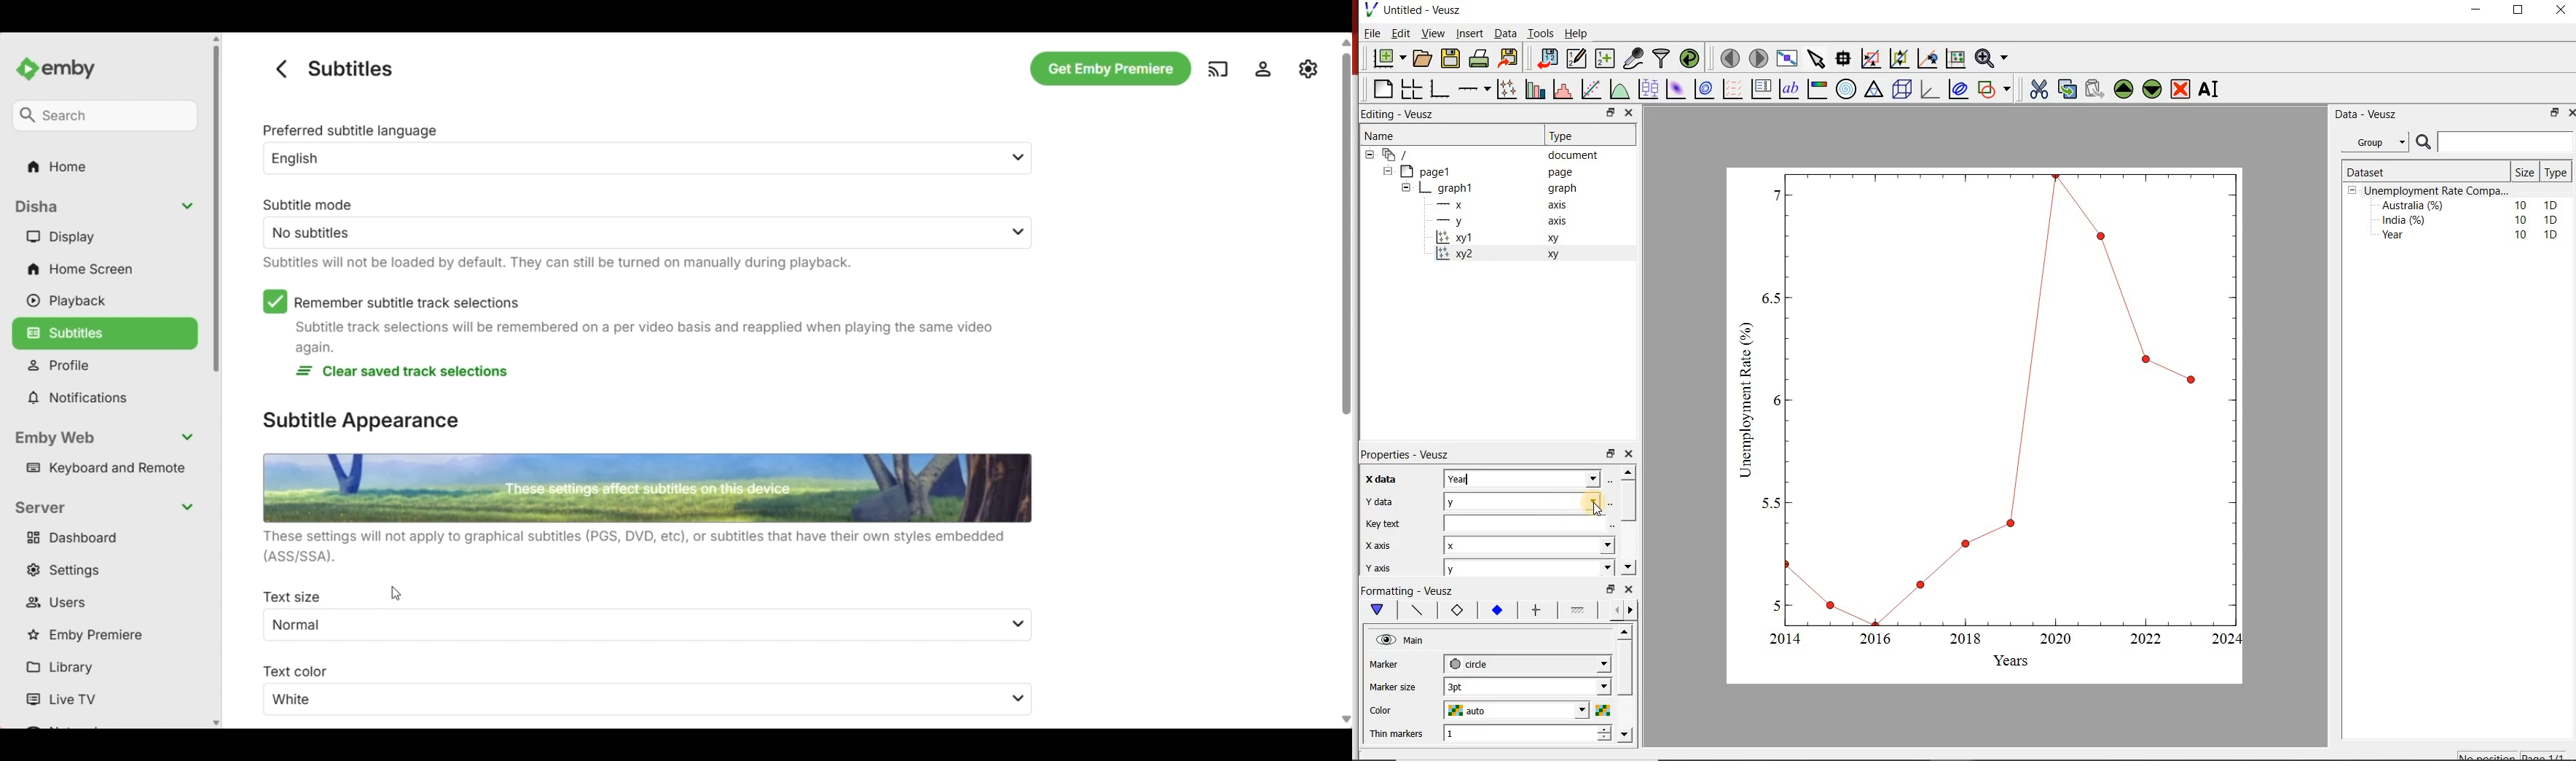  What do you see at coordinates (1527, 500) in the screenshot?
I see `y` at bounding box center [1527, 500].